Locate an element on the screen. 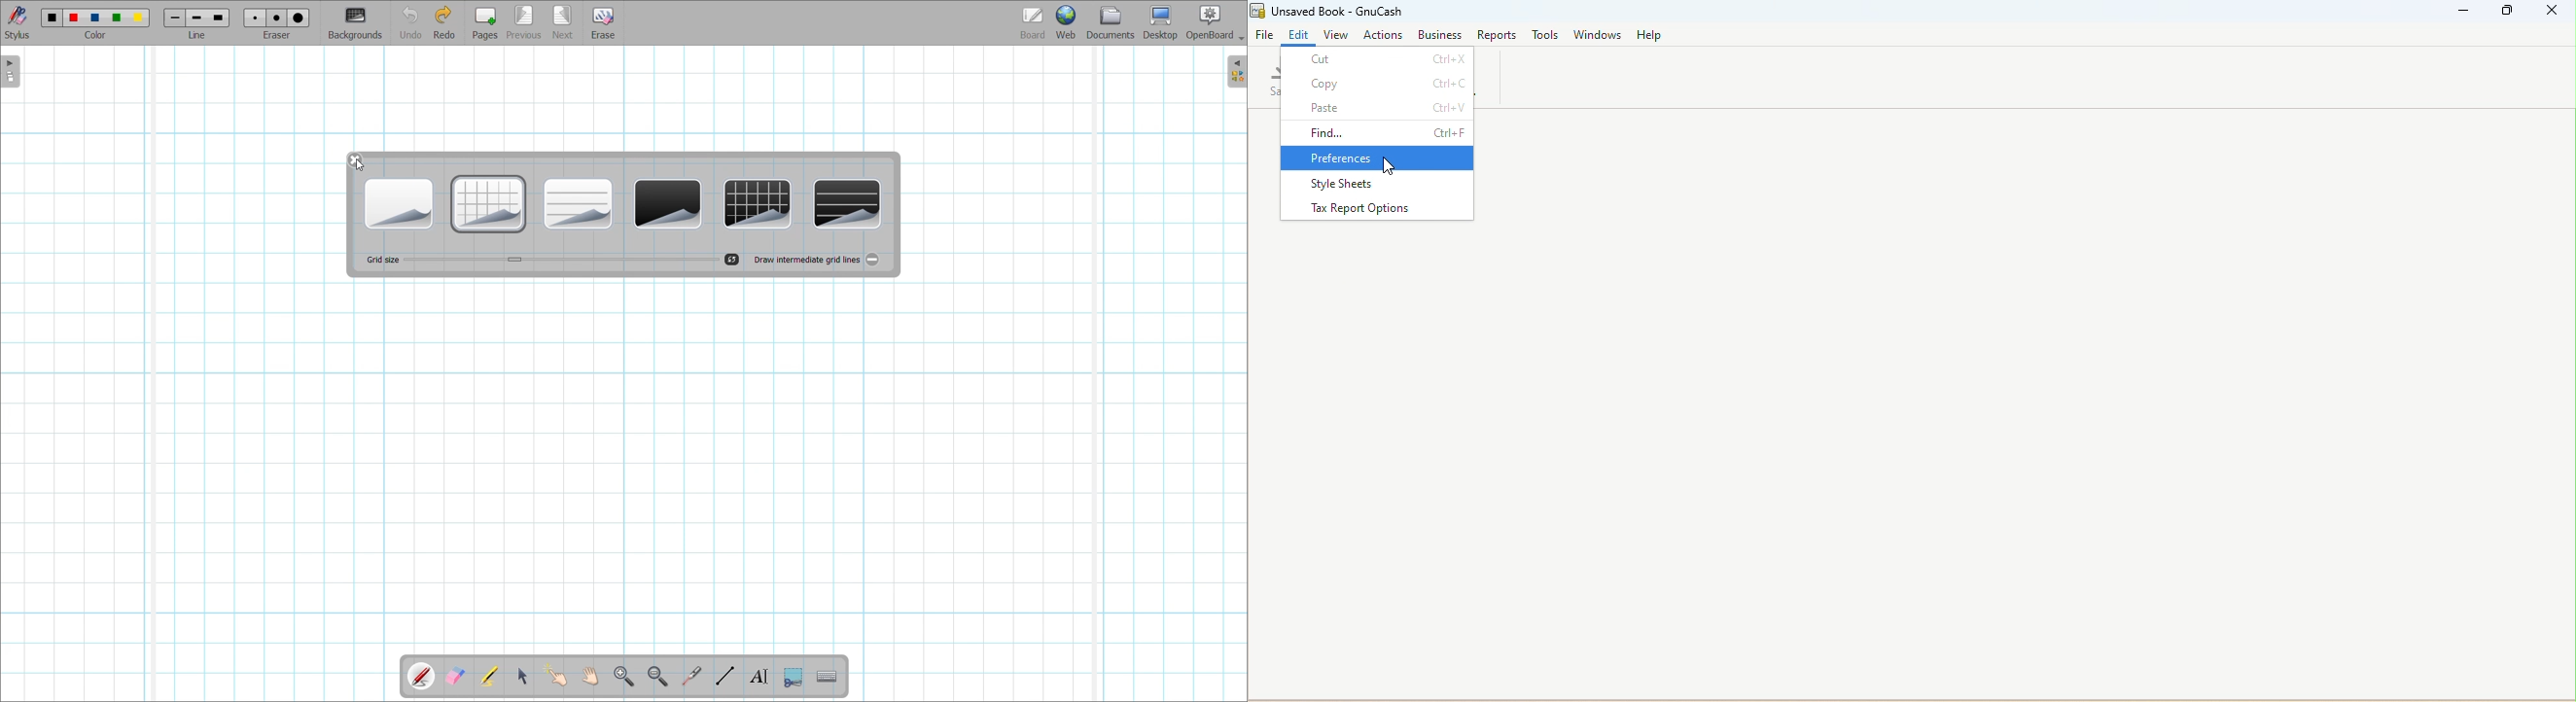 Image resolution: width=2576 pixels, height=728 pixels. Line thickness options to draw line is located at coordinates (197, 19).